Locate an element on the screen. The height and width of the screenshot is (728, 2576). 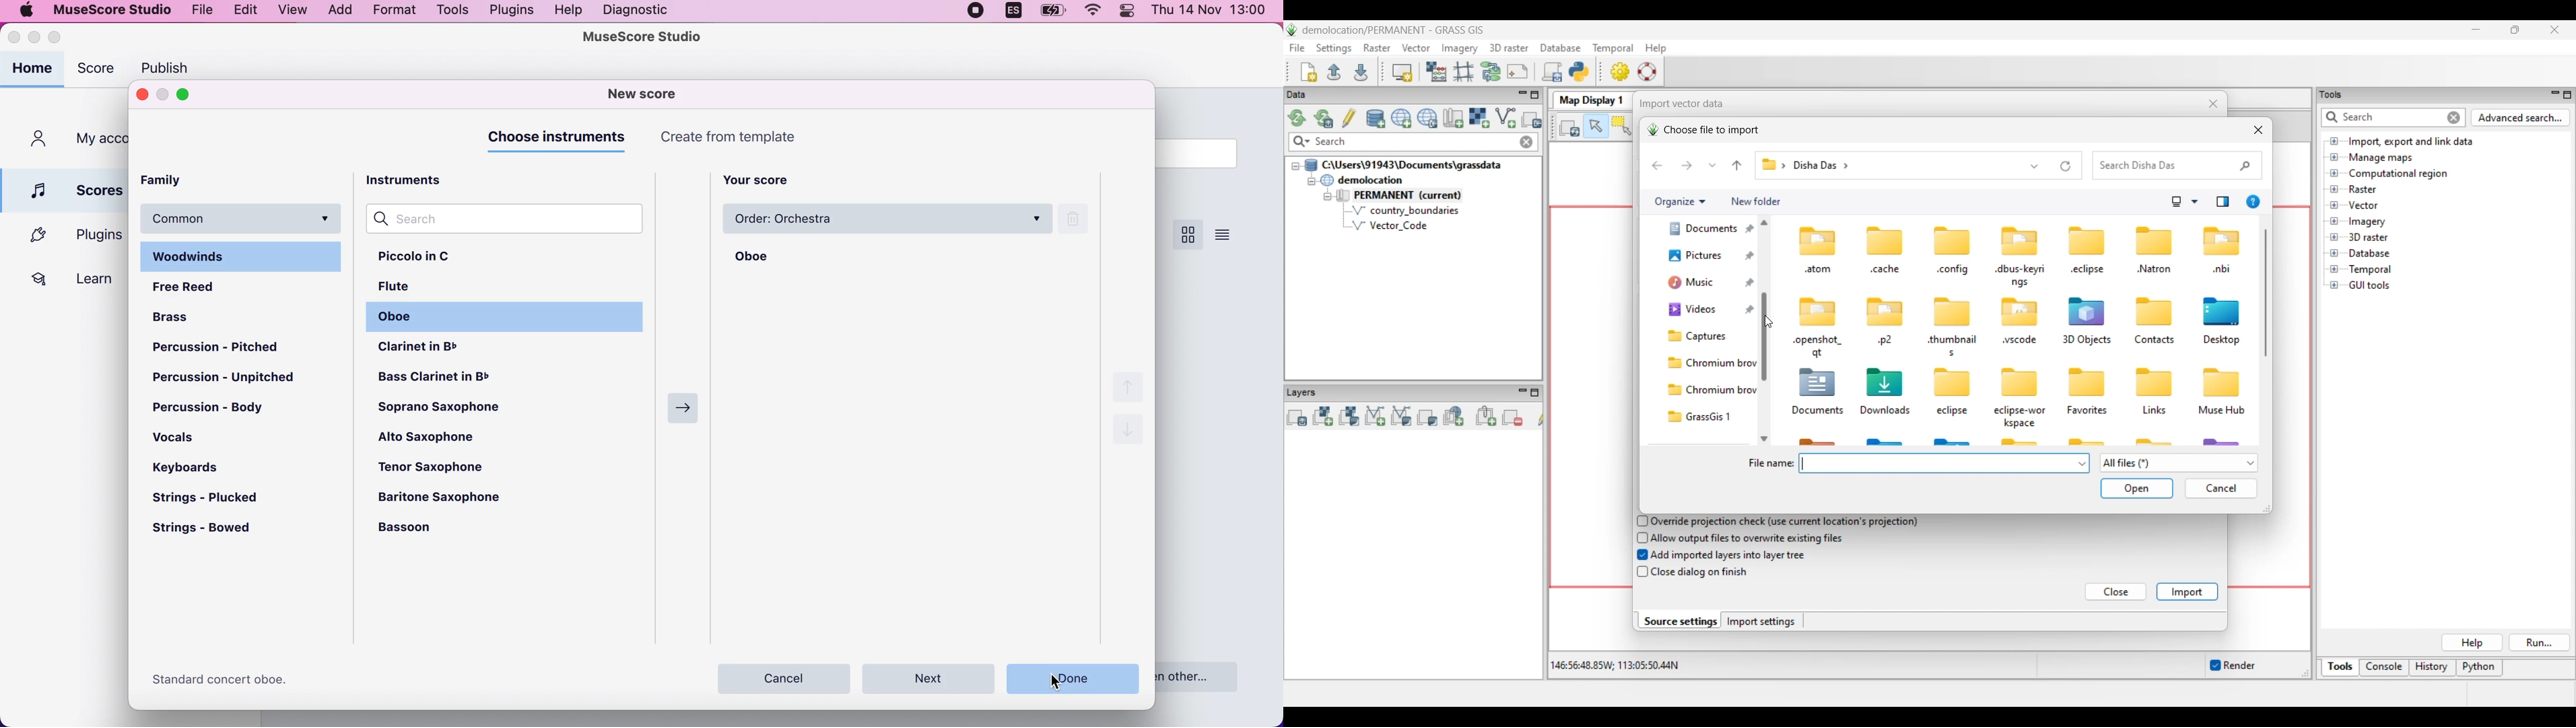
brass is located at coordinates (181, 315).